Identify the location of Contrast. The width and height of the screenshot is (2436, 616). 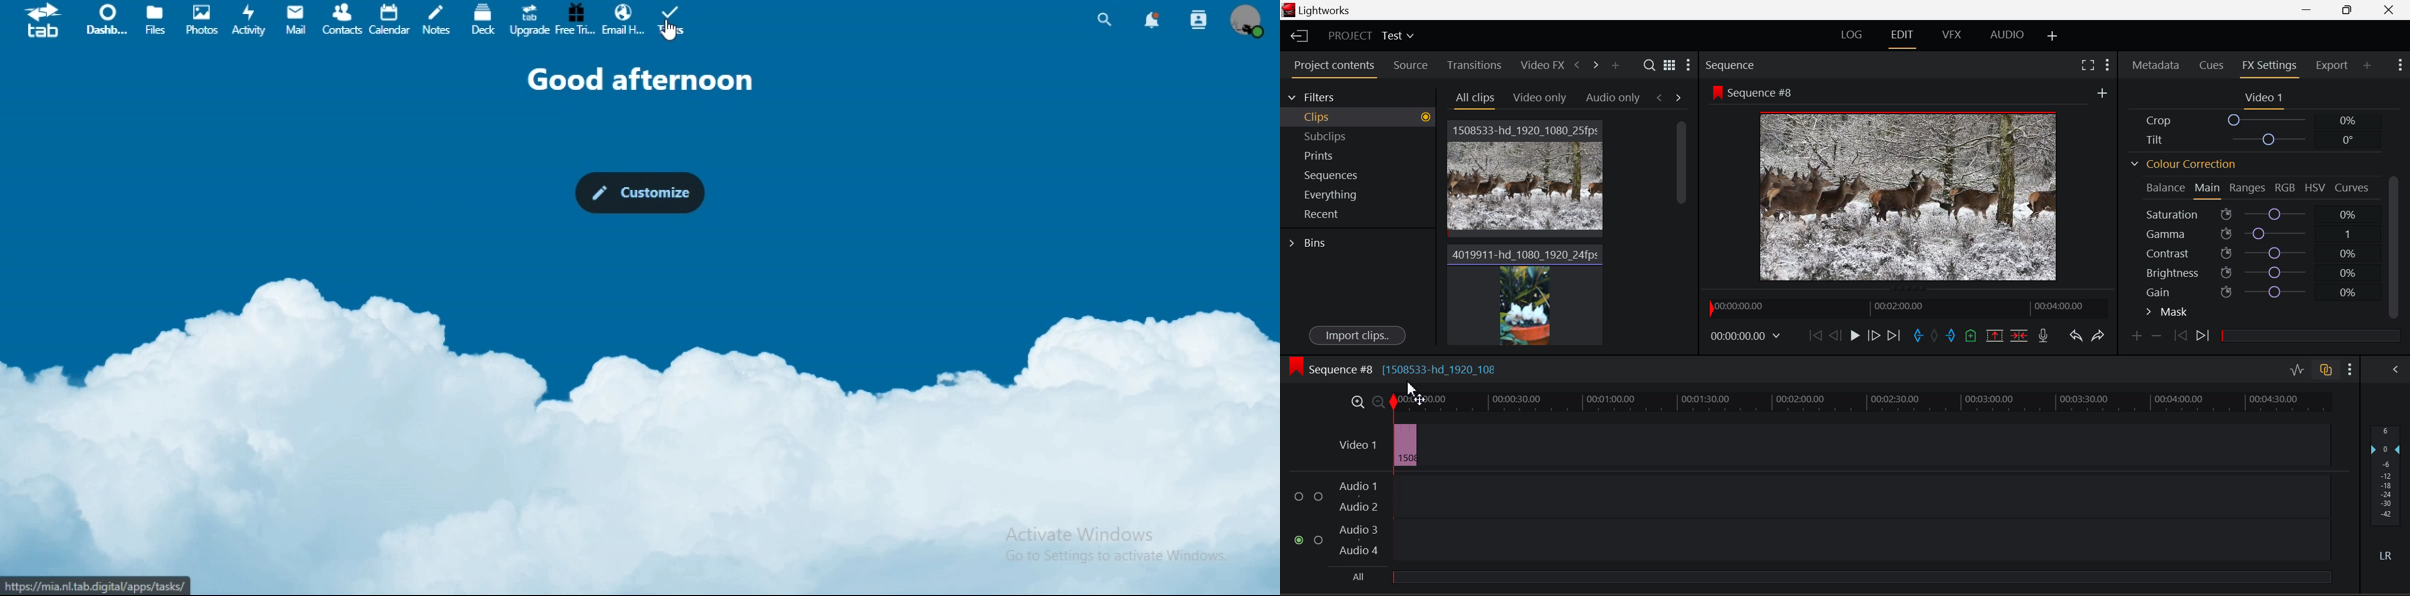
(2254, 254).